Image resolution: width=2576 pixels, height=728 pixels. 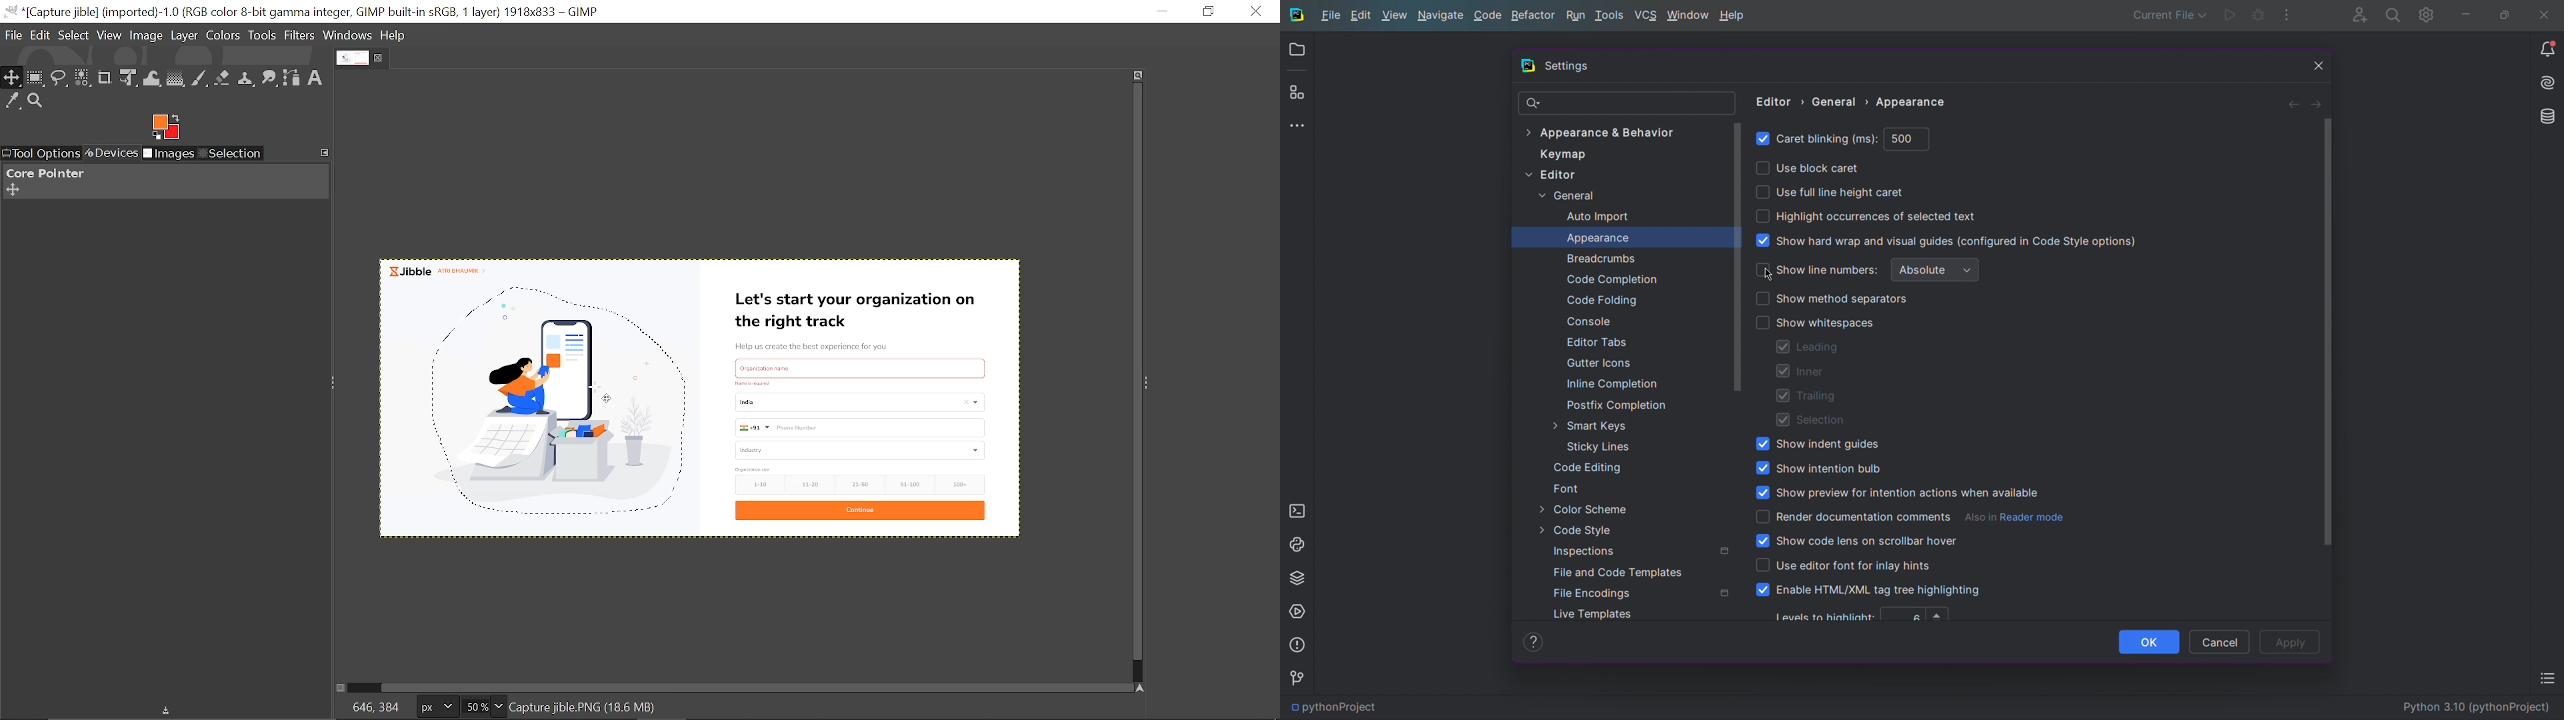 What do you see at coordinates (811, 347) in the screenshot?
I see `Help us create the best experience for you` at bounding box center [811, 347].